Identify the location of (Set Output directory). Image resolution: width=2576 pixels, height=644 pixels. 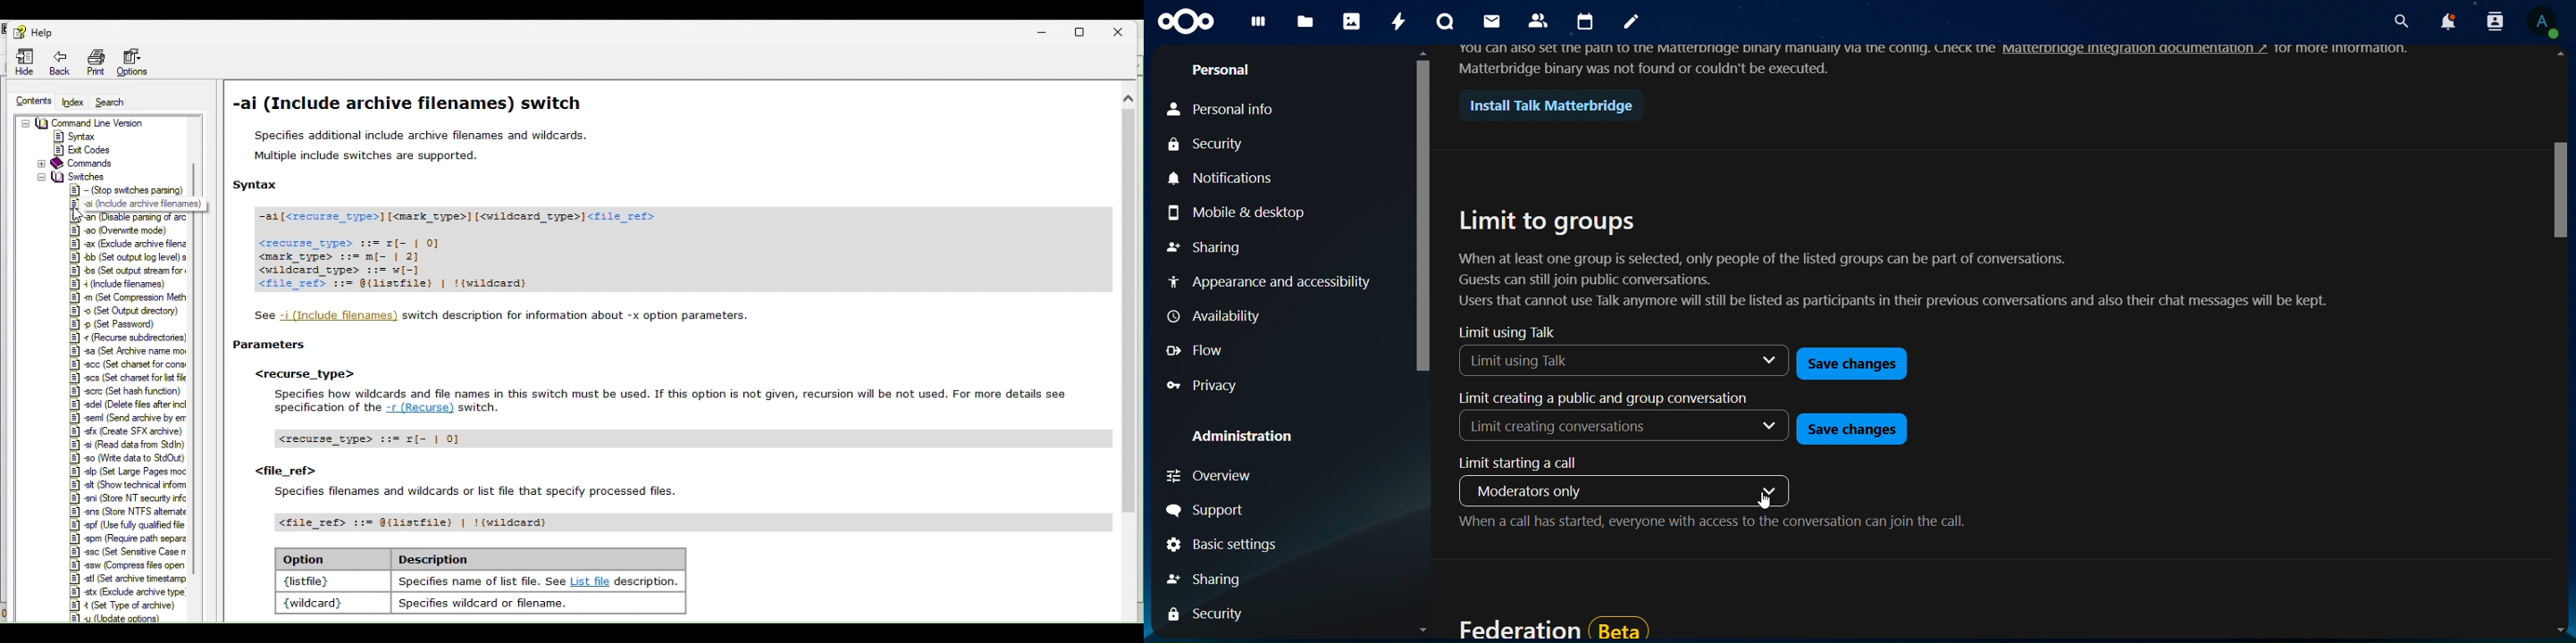
(126, 309).